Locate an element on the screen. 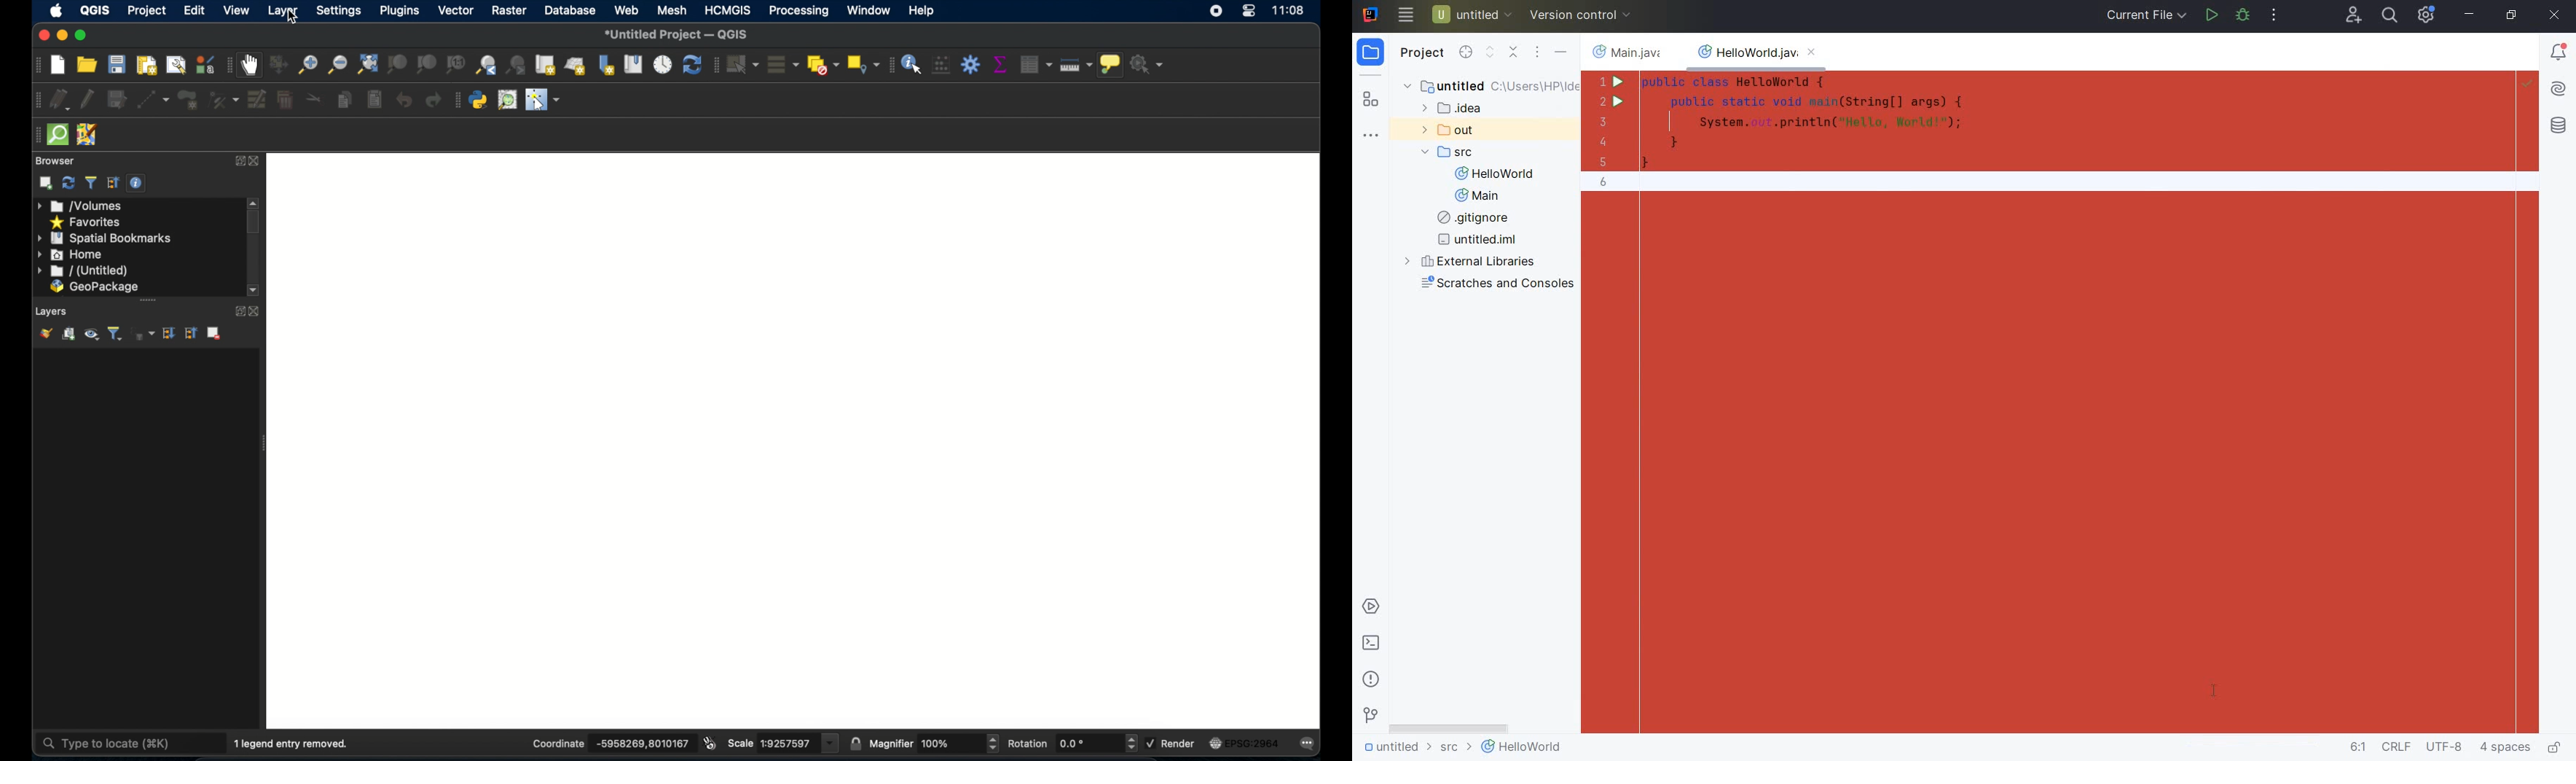  browser is located at coordinates (54, 160).